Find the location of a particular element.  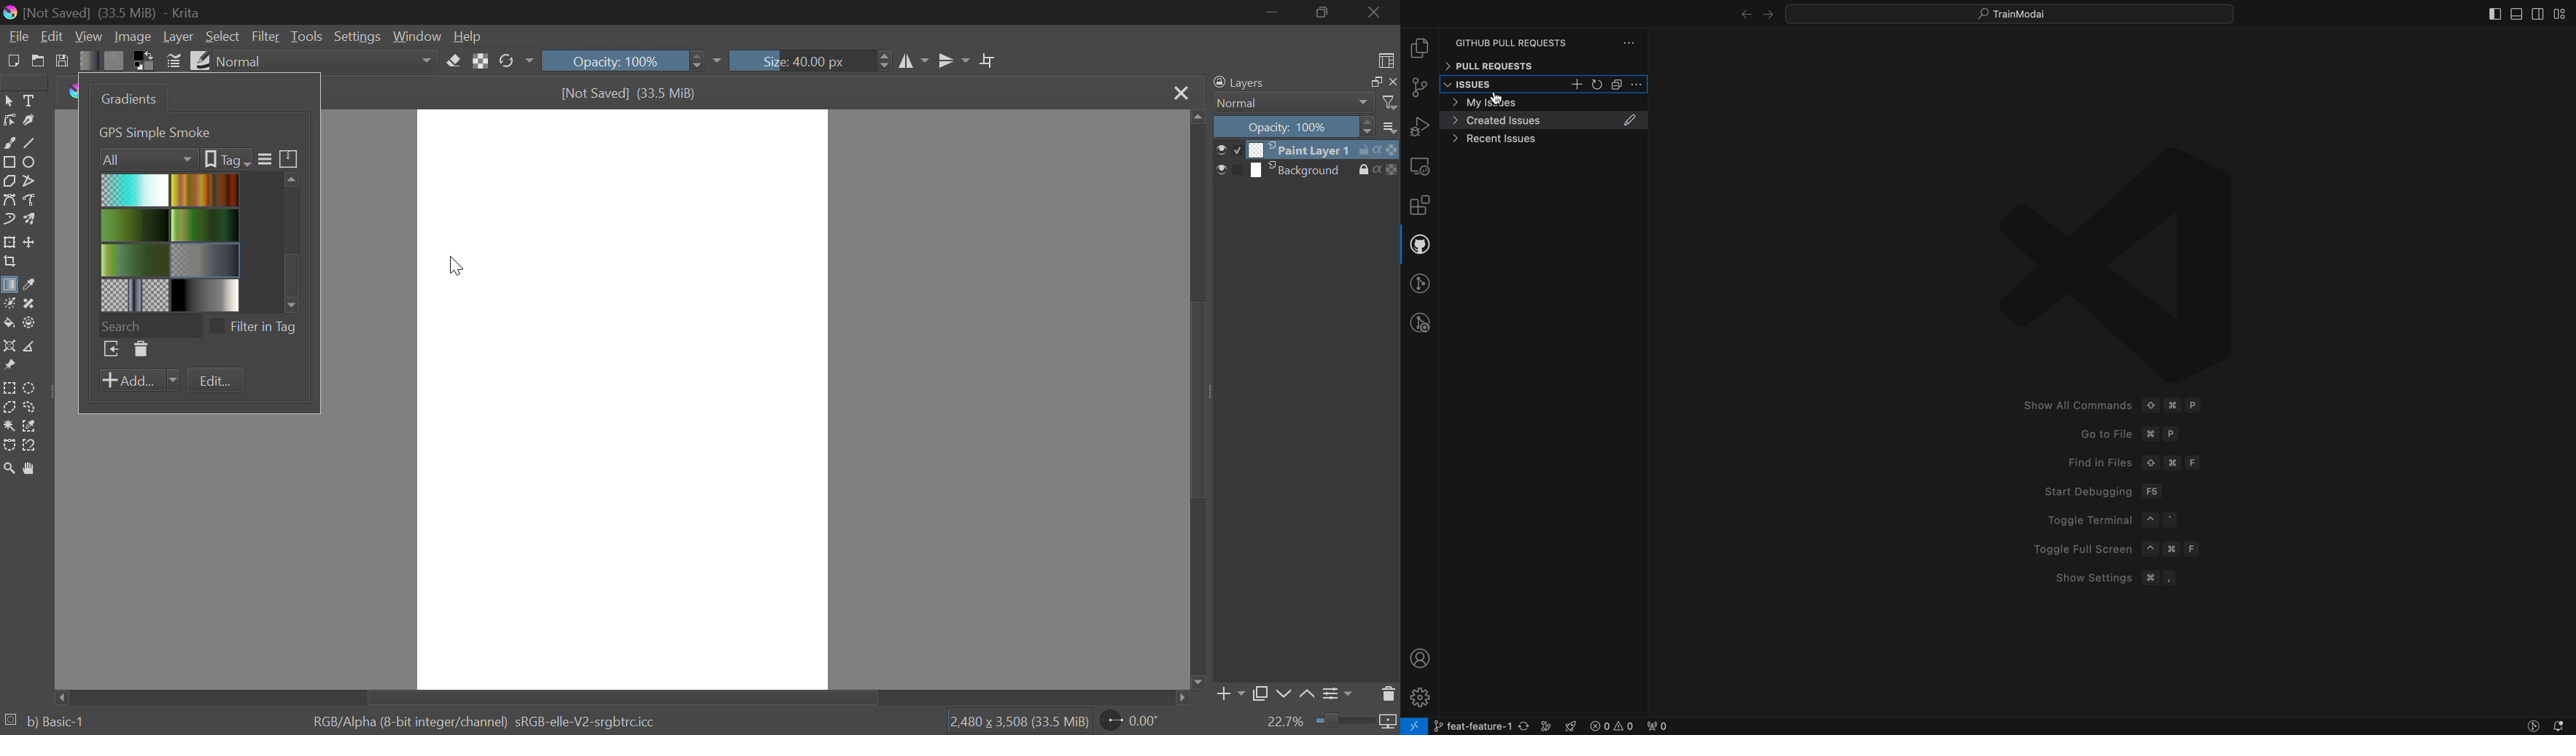

toggle side bar is located at coordinates (2482, 13).